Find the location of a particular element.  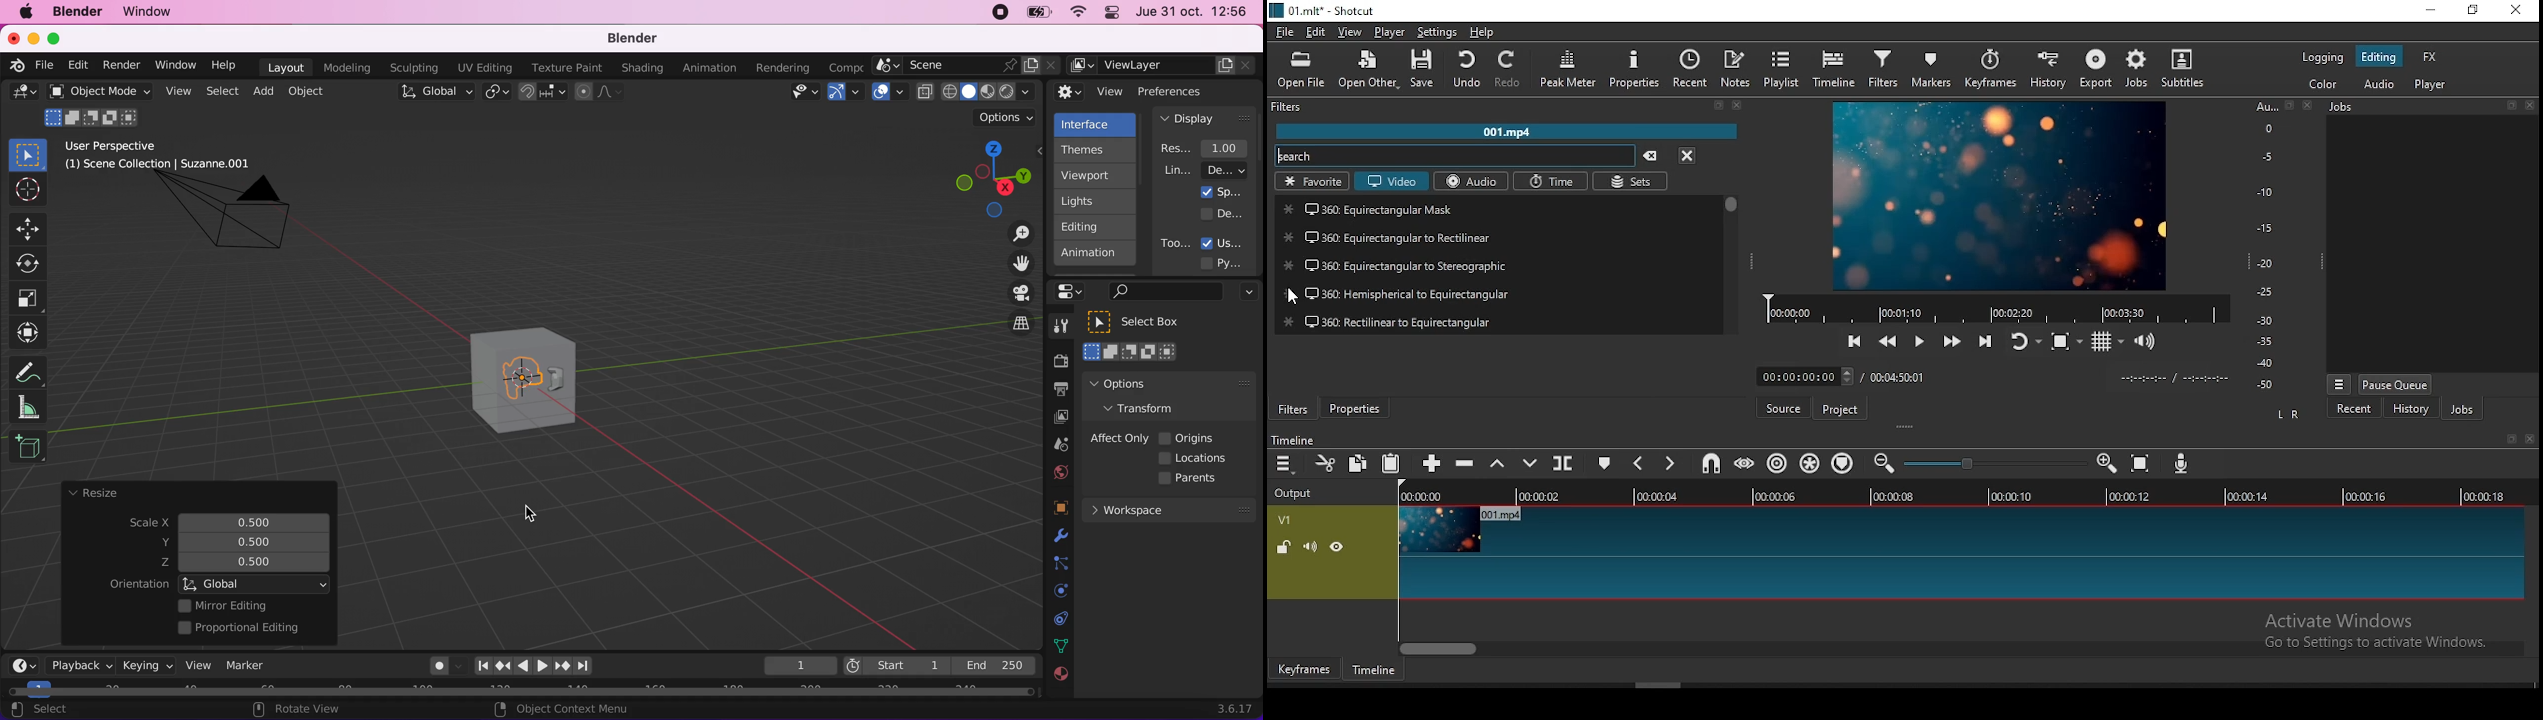

timestamp is located at coordinates (2174, 380).